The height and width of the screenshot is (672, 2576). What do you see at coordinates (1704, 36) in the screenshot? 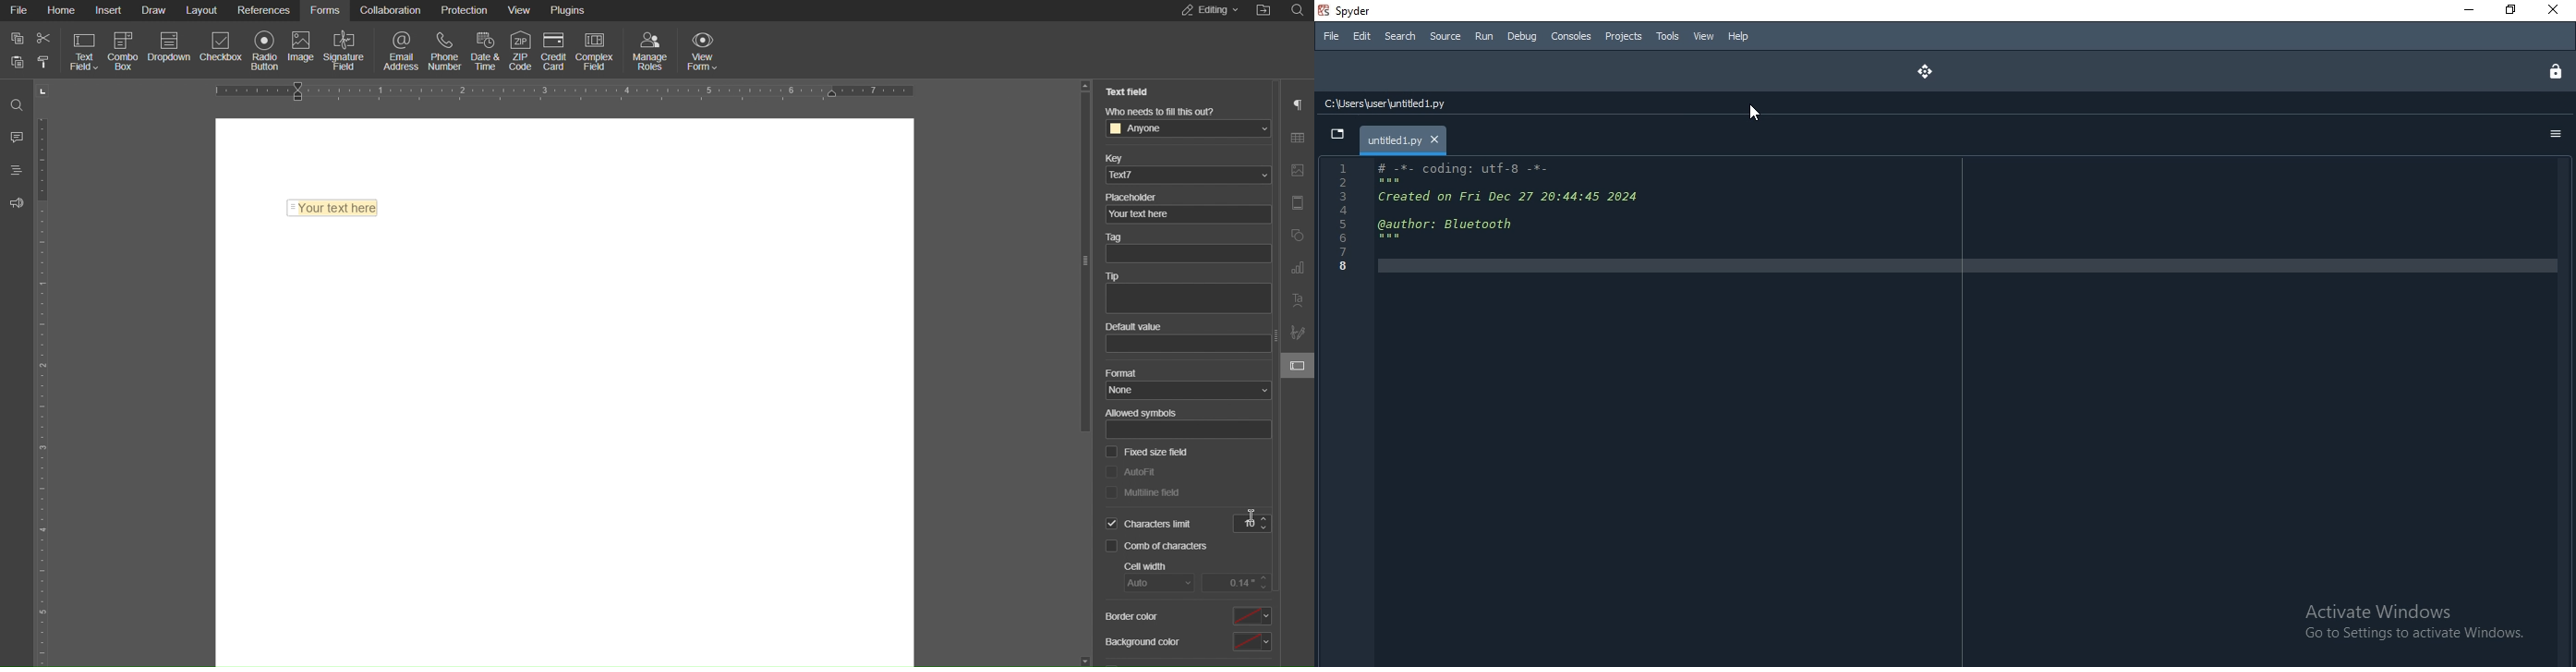
I see `View` at bounding box center [1704, 36].